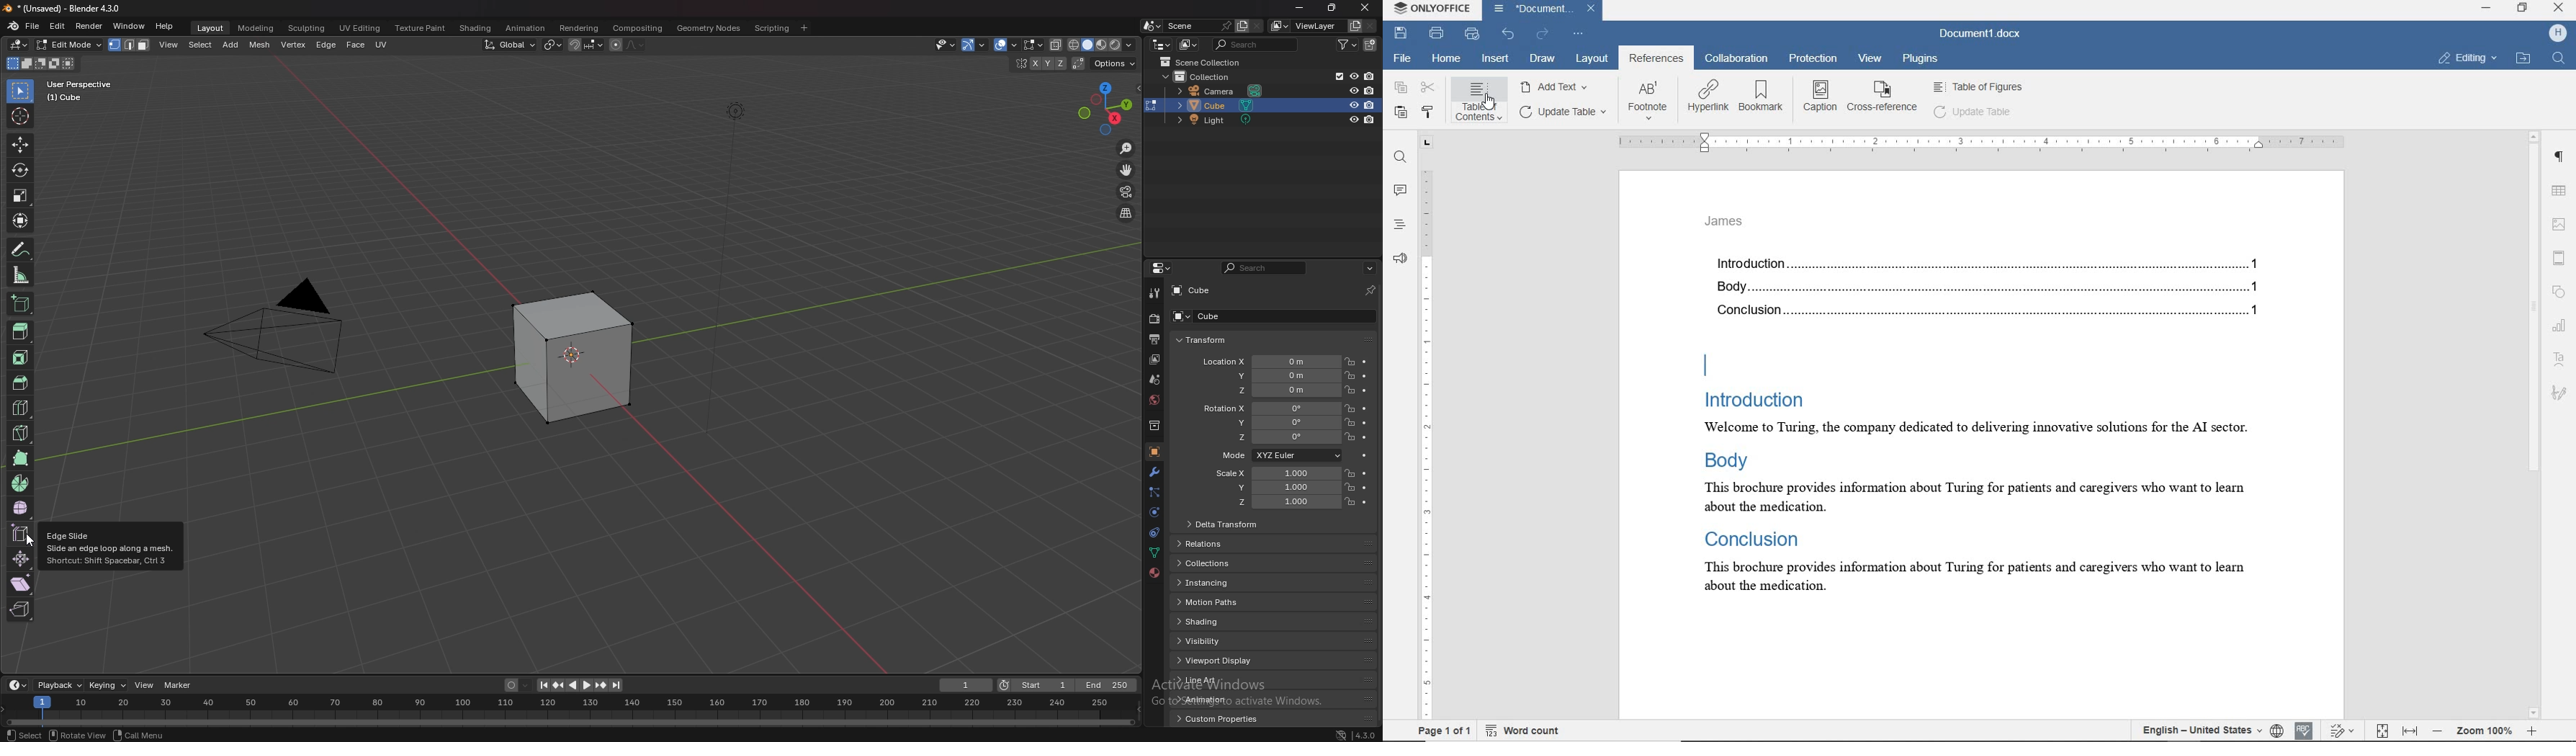  What do you see at coordinates (1523, 731) in the screenshot?
I see `Word Count` at bounding box center [1523, 731].